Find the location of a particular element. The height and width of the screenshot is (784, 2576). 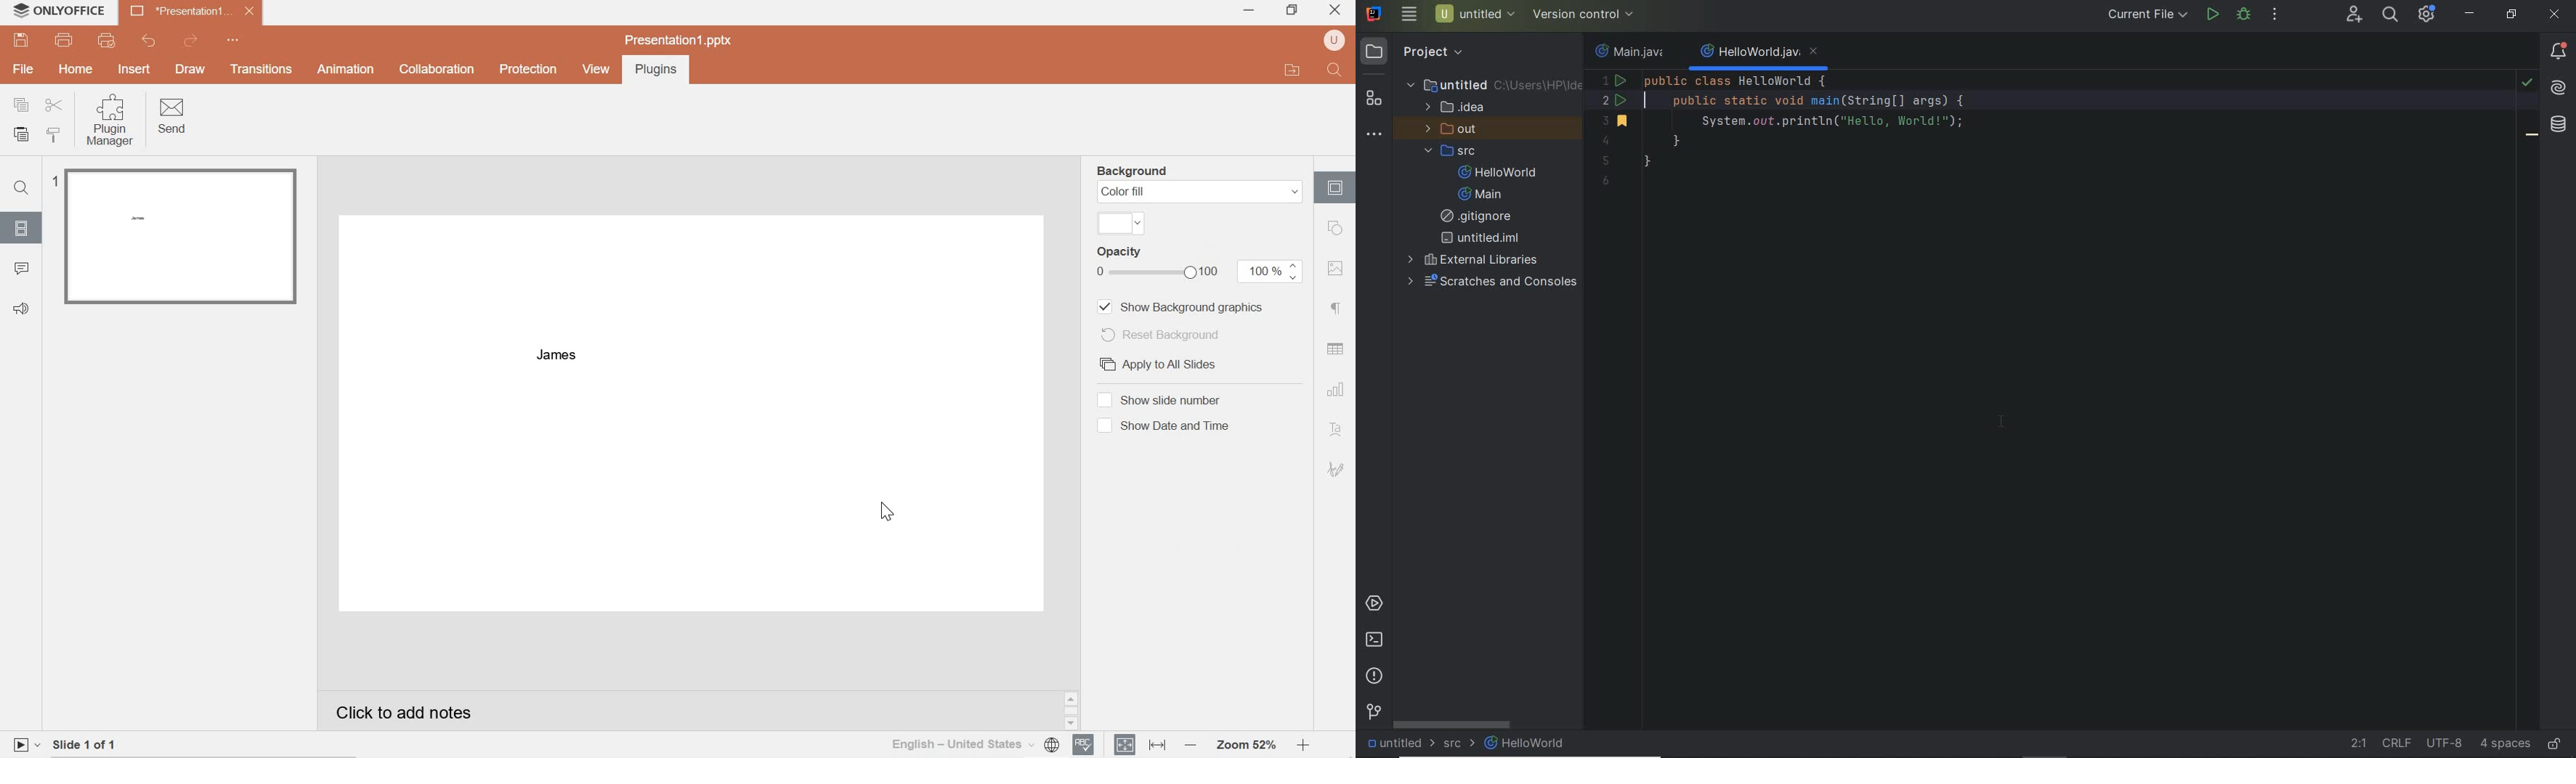

Reset Background is located at coordinates (1160, 334).